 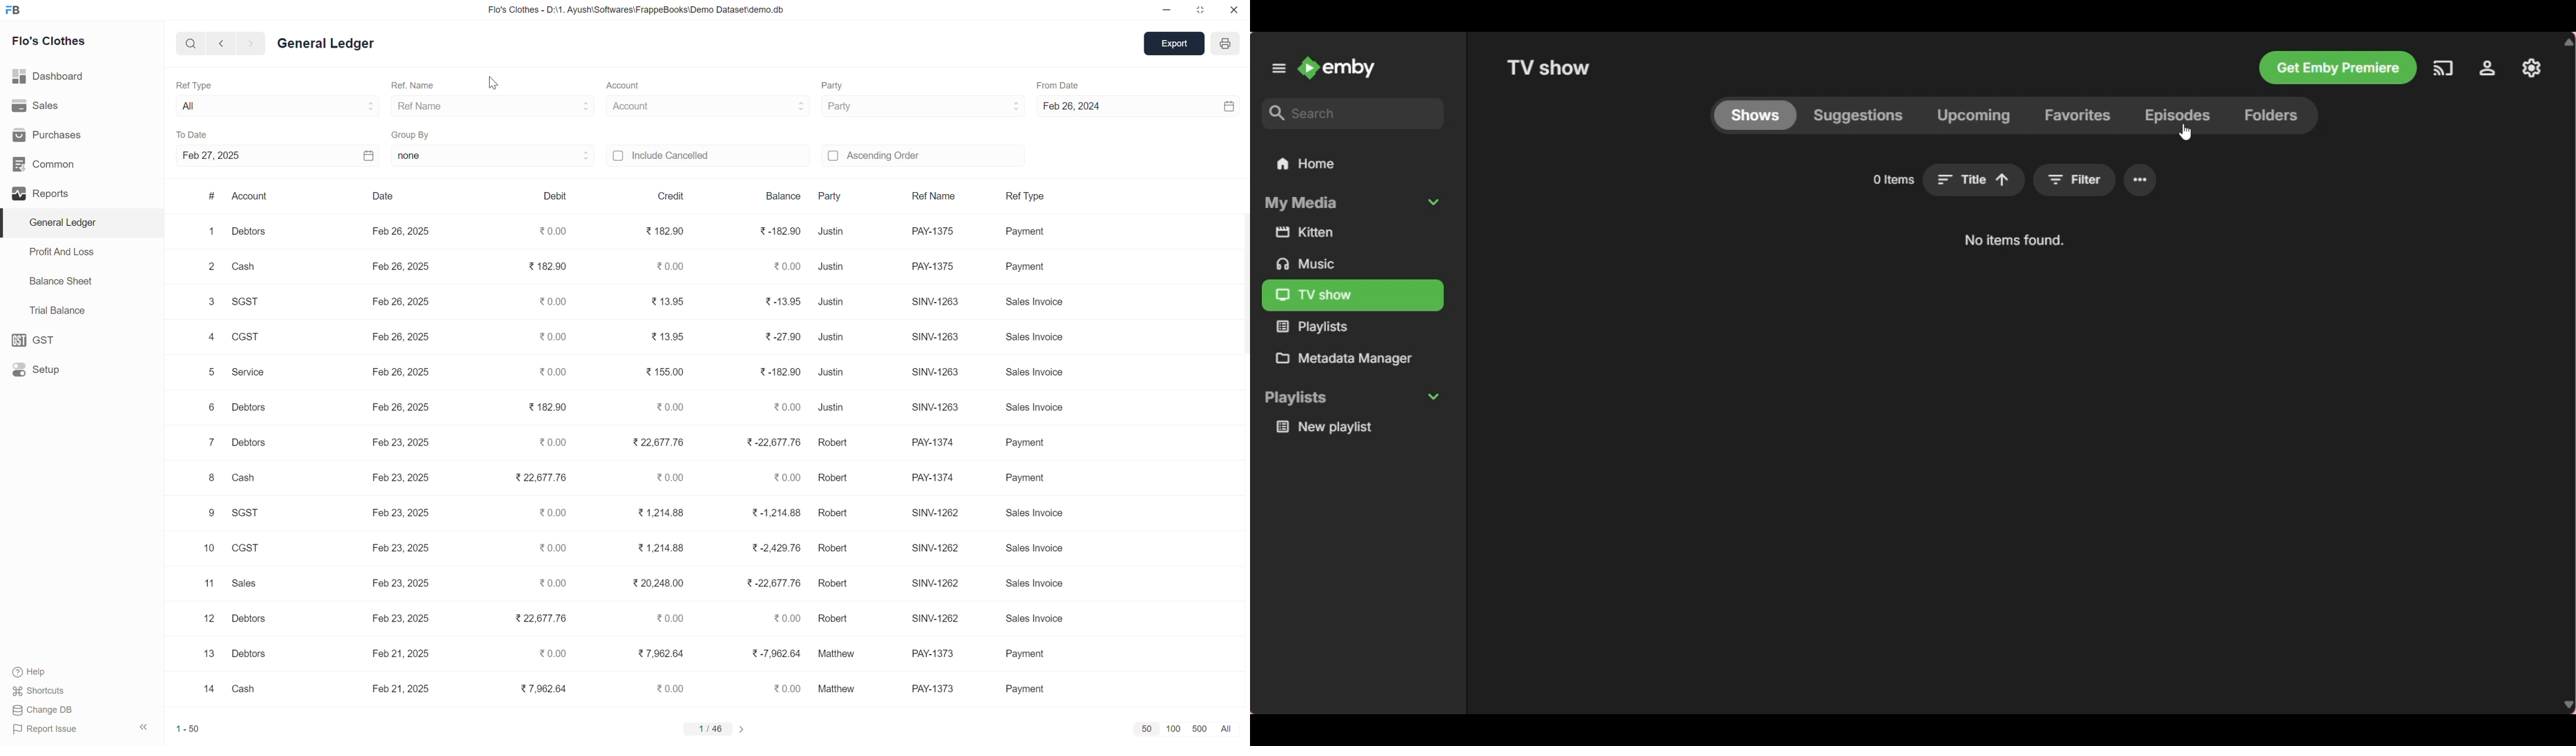 What do you see at coordinates (933, 230) in the screenshot?
I see `PAY-1375` at bounding box center [933, 230].